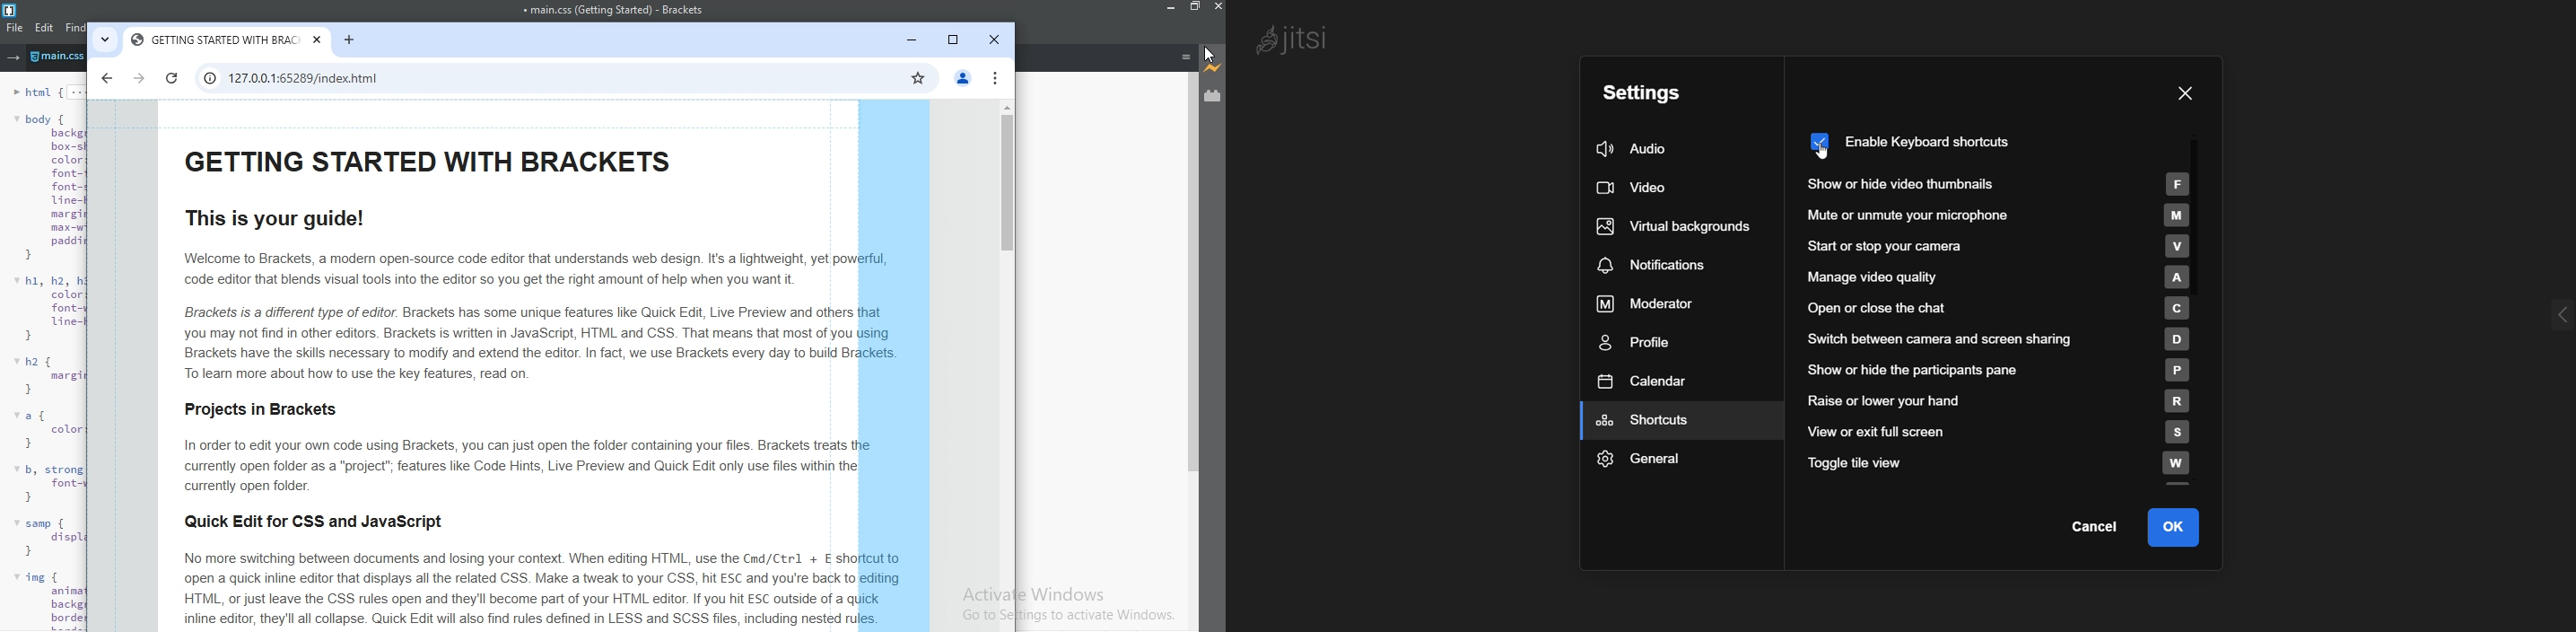 This screenshot has height=644, width=2576. I want to click on live preview, so click(1212, 70).